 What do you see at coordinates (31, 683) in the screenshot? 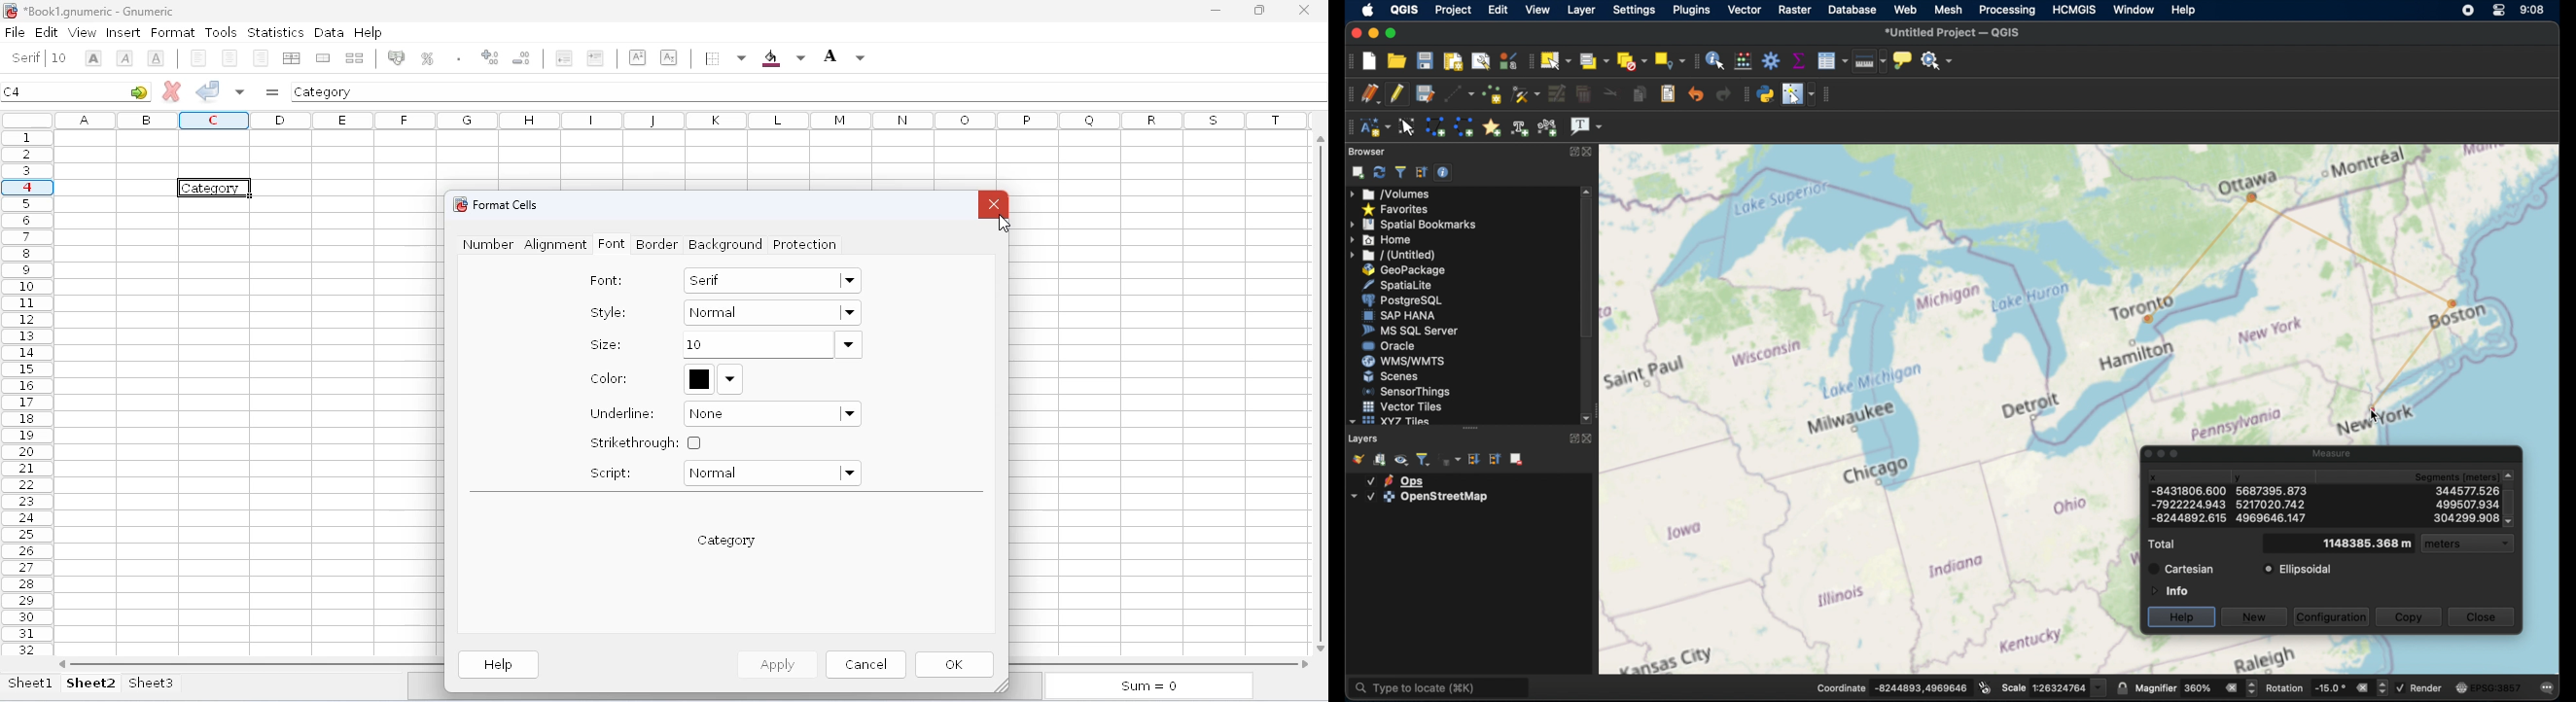
I see `sheet1` at bounding box center [31, 683].